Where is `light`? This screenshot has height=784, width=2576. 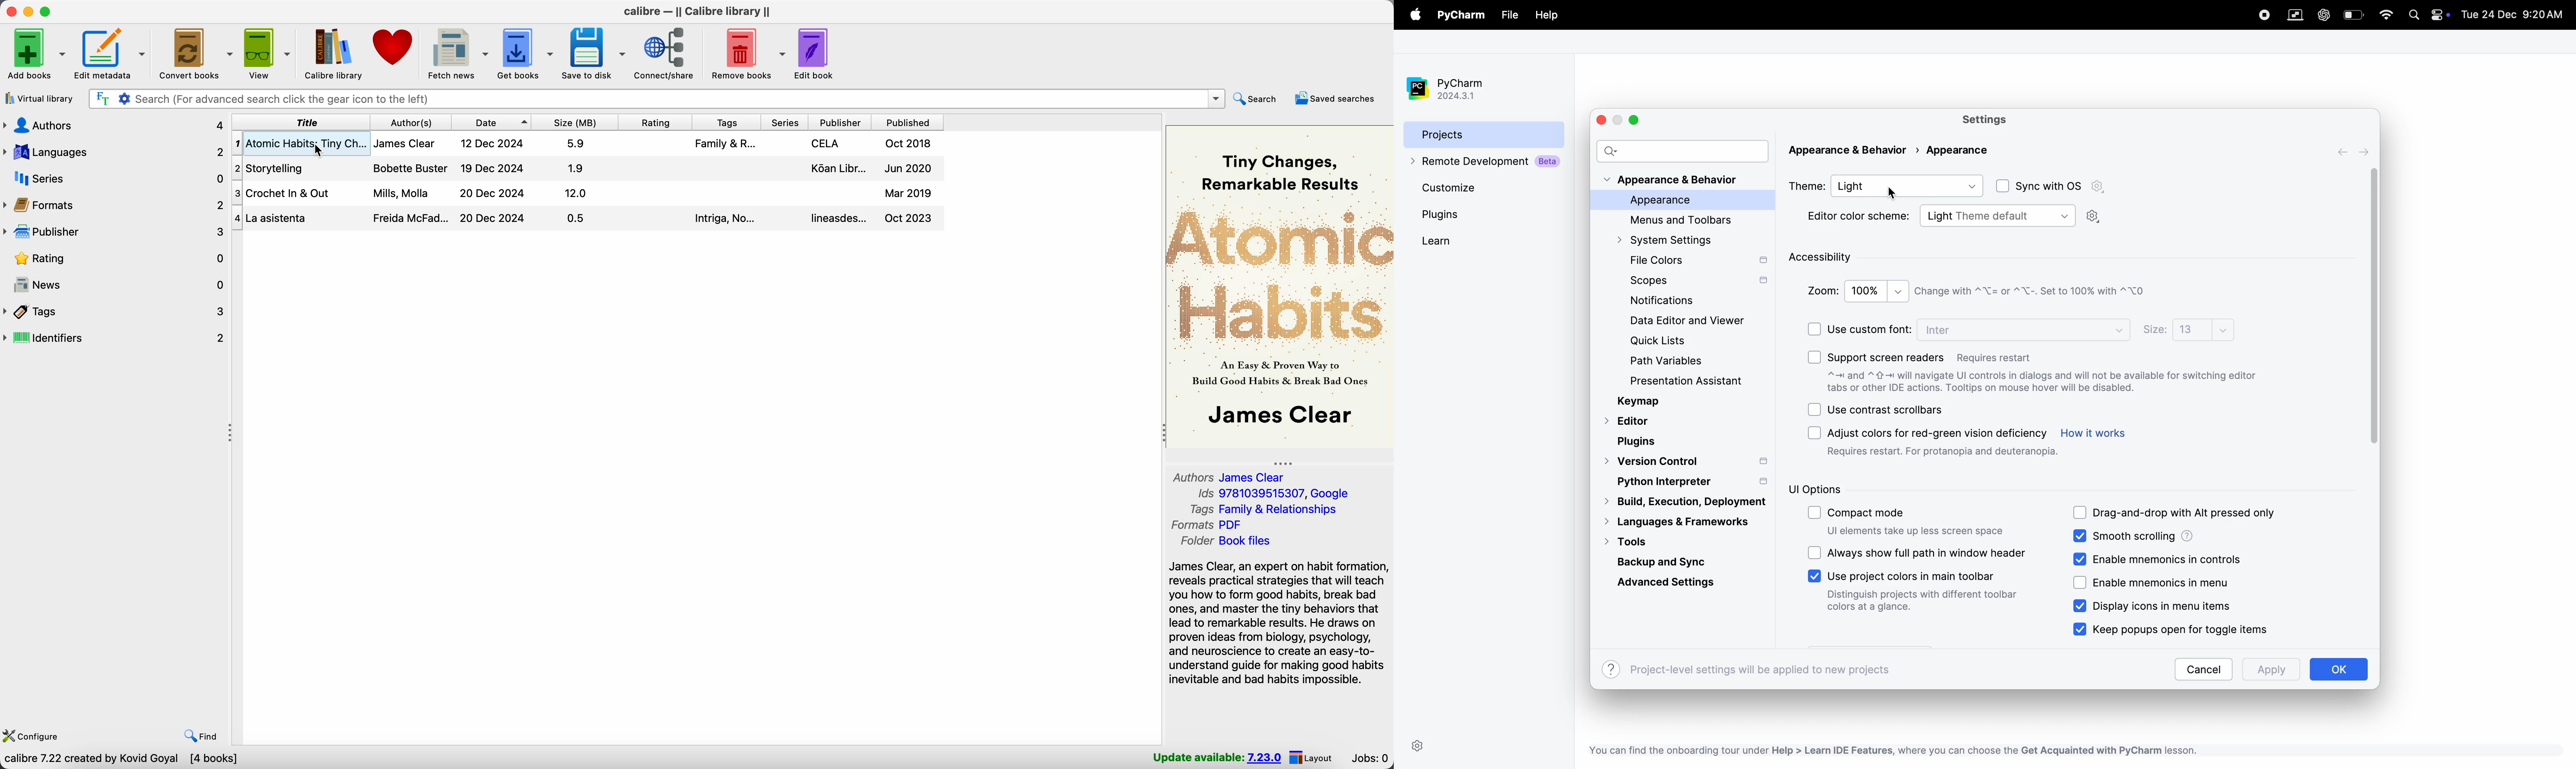 light is located at coordinates (1909, 185).